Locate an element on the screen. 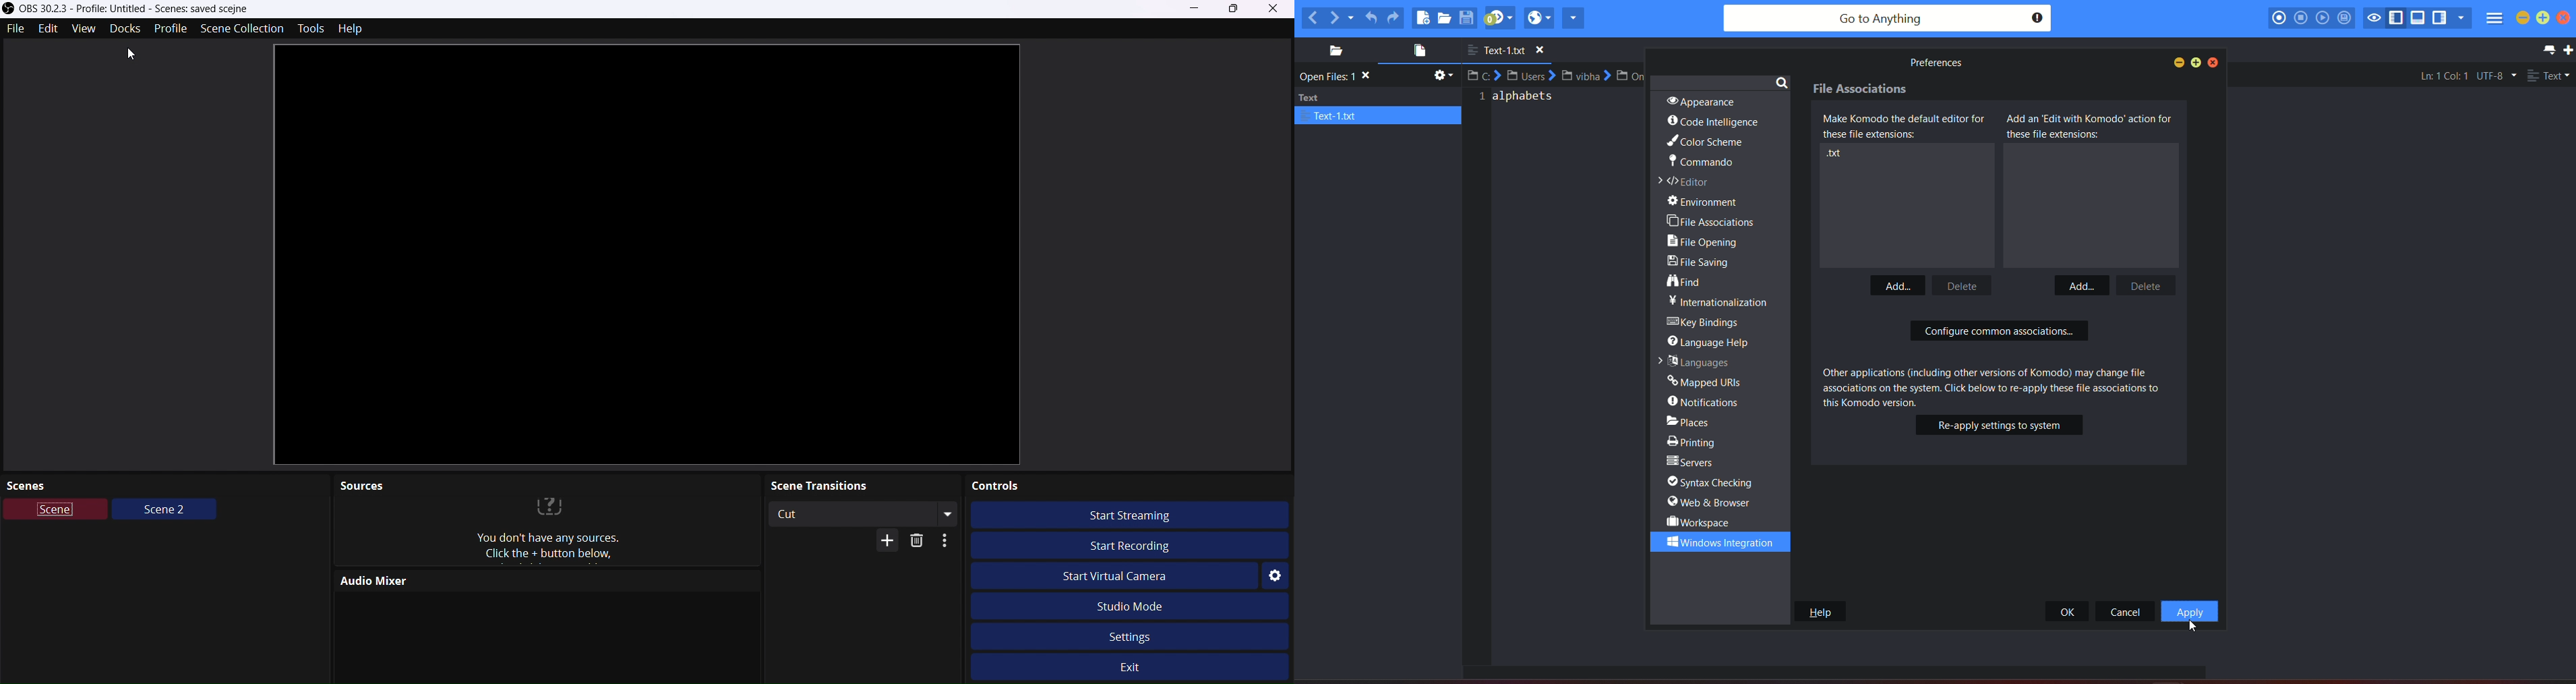  places is located at coordinates (1331, 51).